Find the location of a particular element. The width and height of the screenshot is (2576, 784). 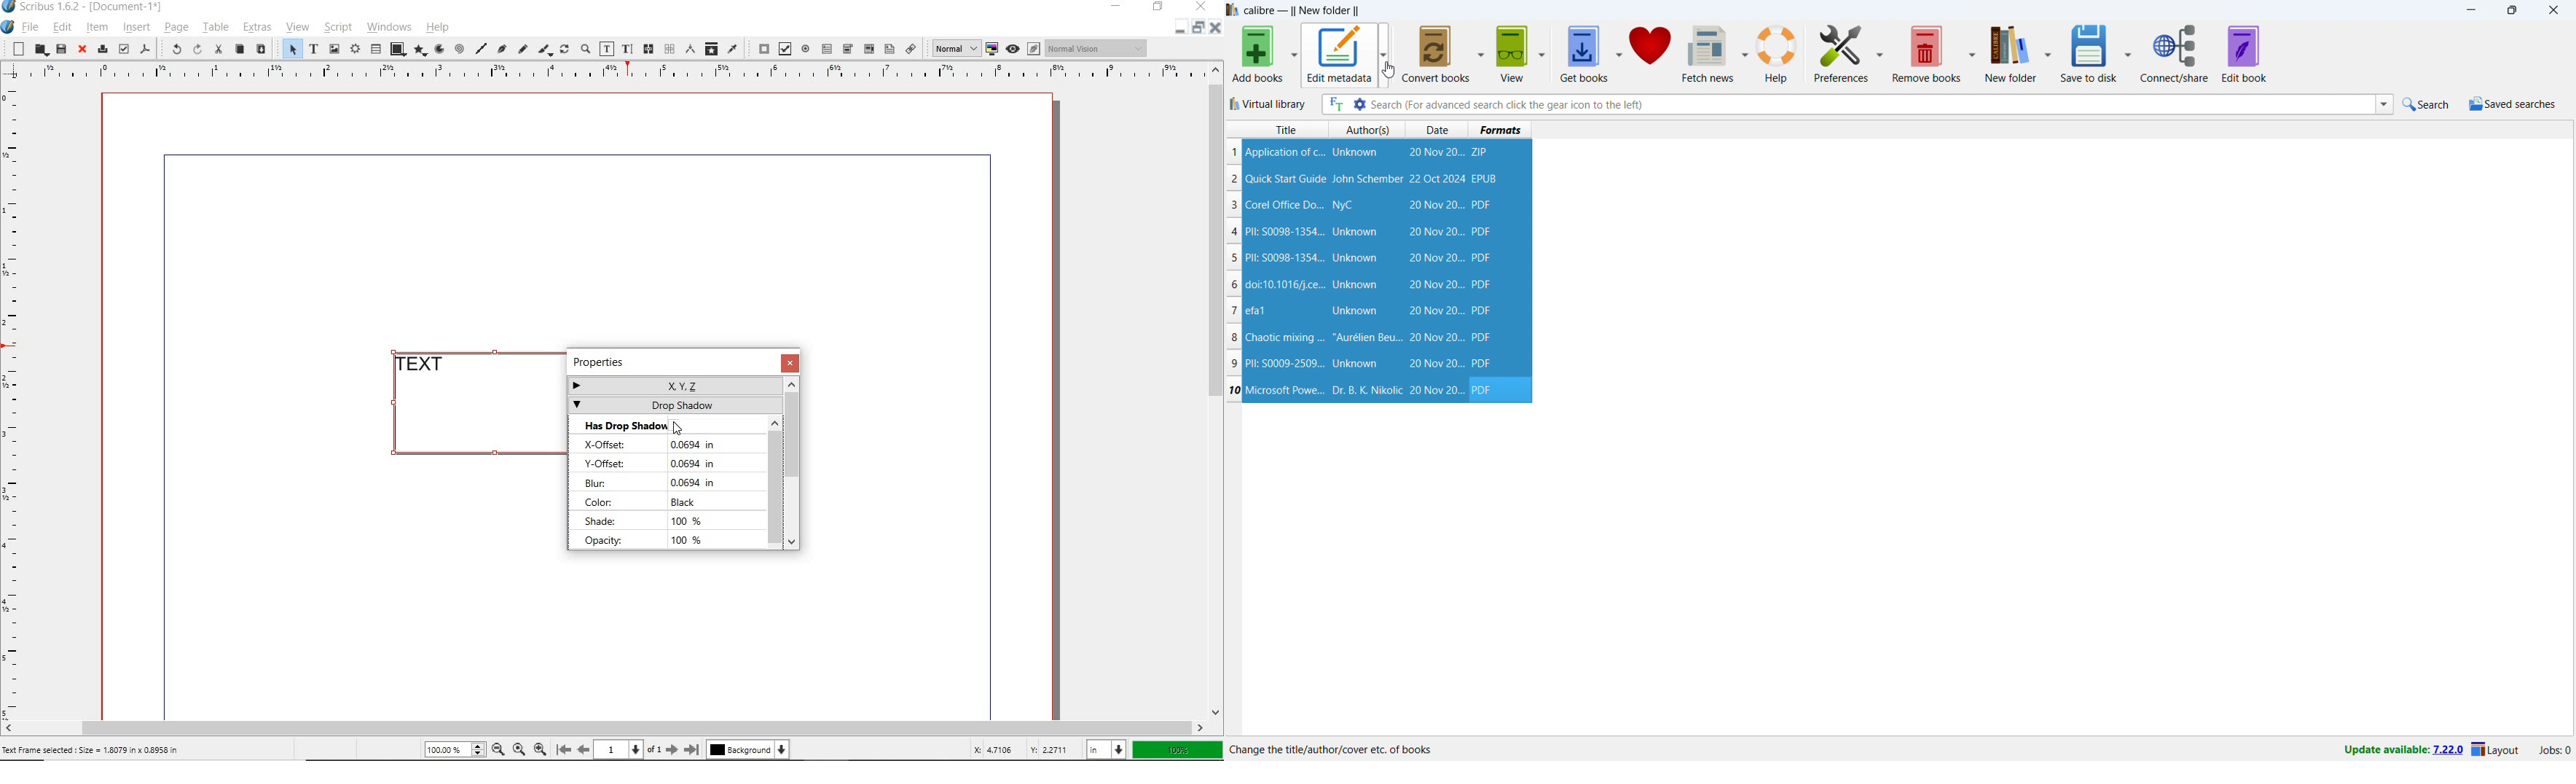

shade is located at coordinates (645, 521).